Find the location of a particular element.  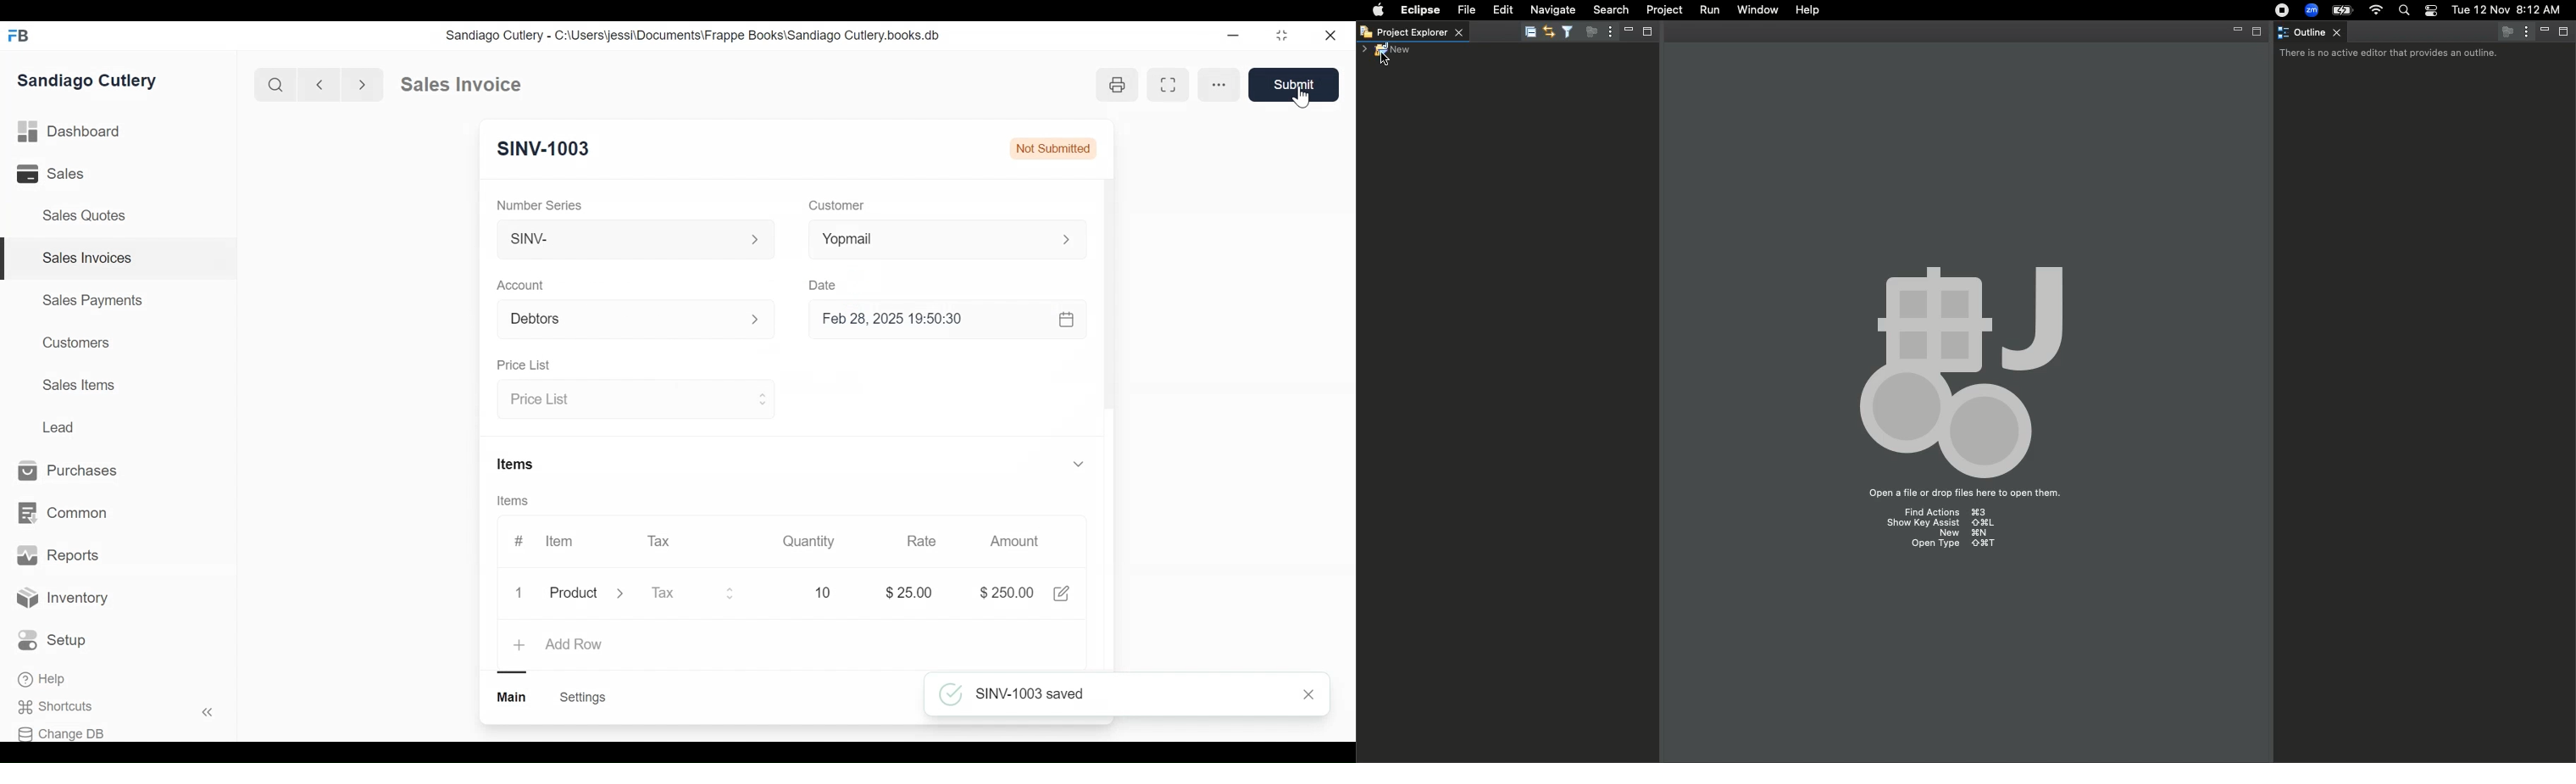

Price List is located at coordinates (633, 401).